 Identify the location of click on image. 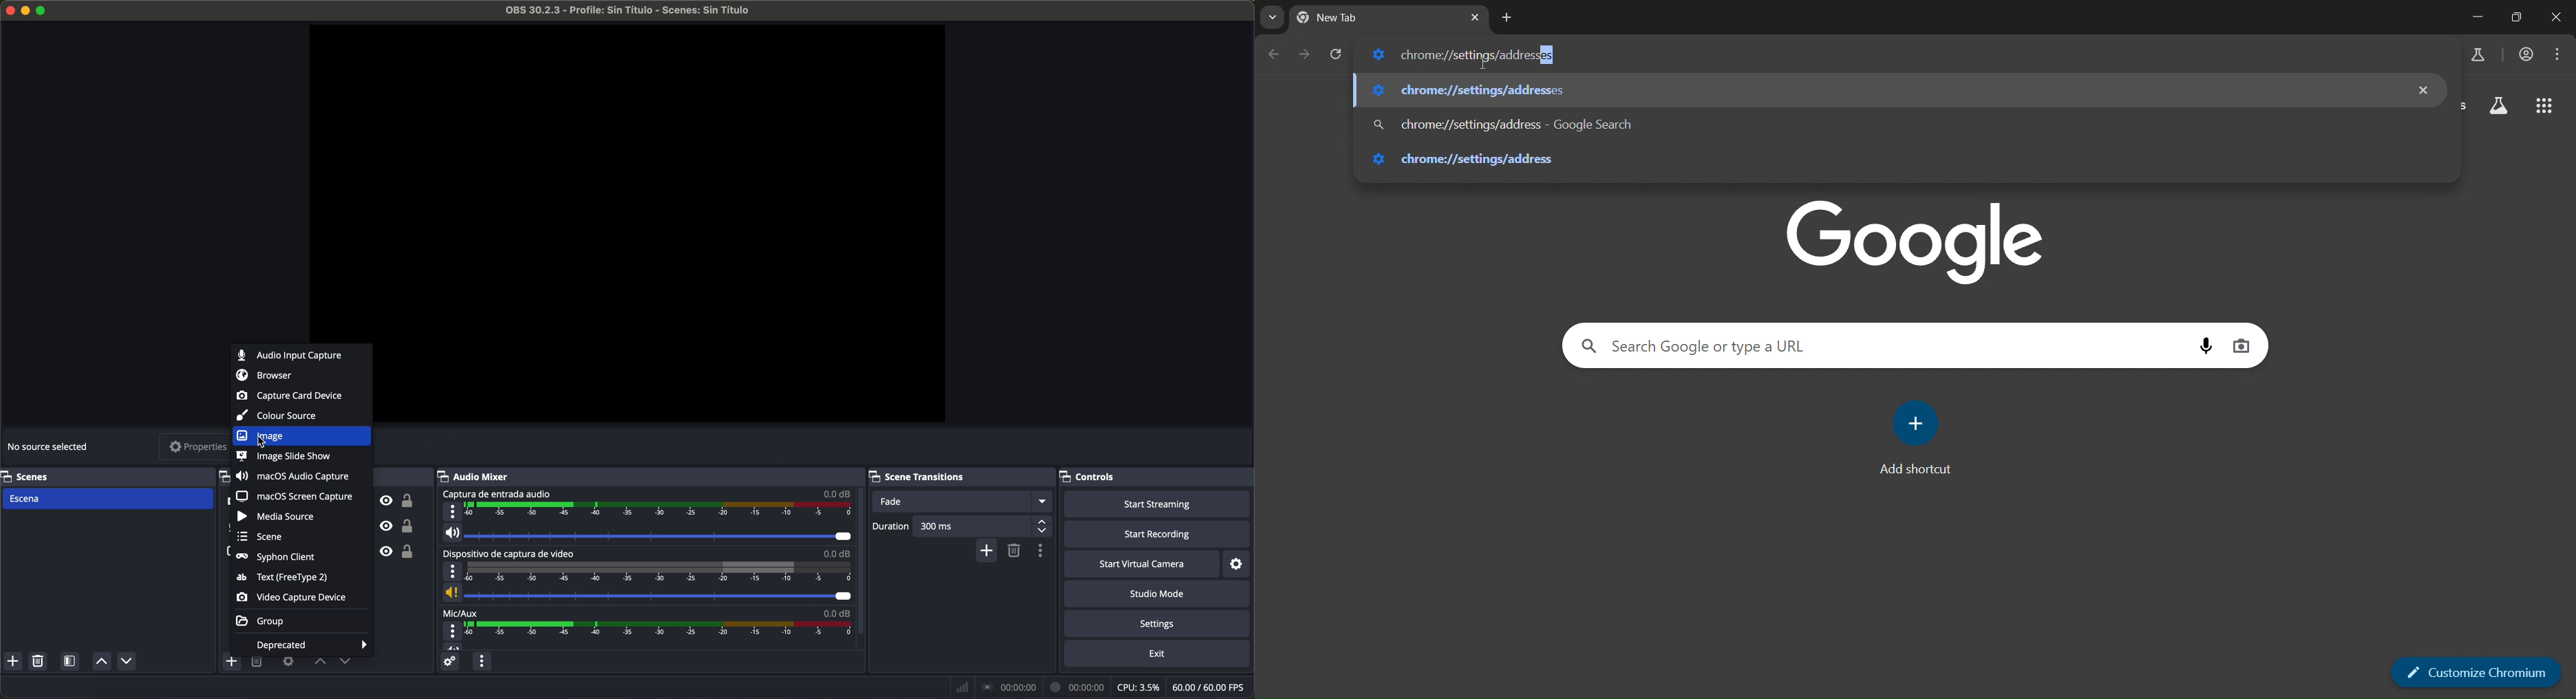
(301, 437).